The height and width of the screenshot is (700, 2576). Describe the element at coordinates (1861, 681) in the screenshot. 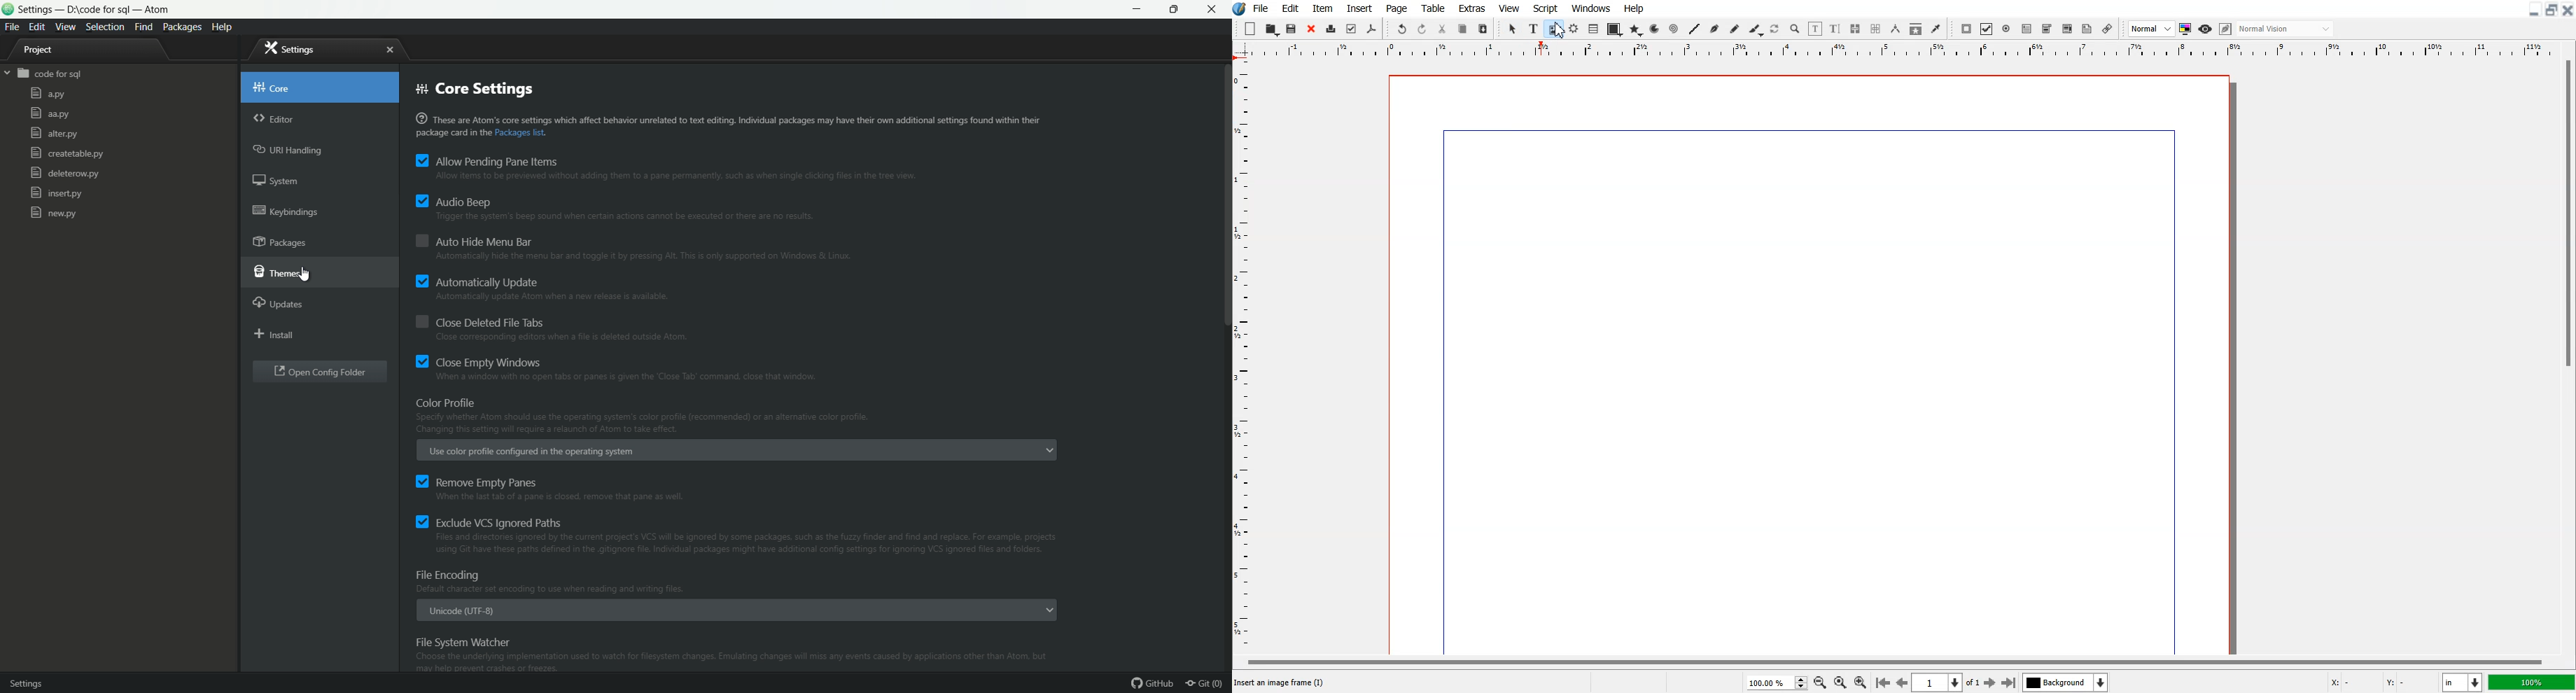

I see `Zoom In` at that location.